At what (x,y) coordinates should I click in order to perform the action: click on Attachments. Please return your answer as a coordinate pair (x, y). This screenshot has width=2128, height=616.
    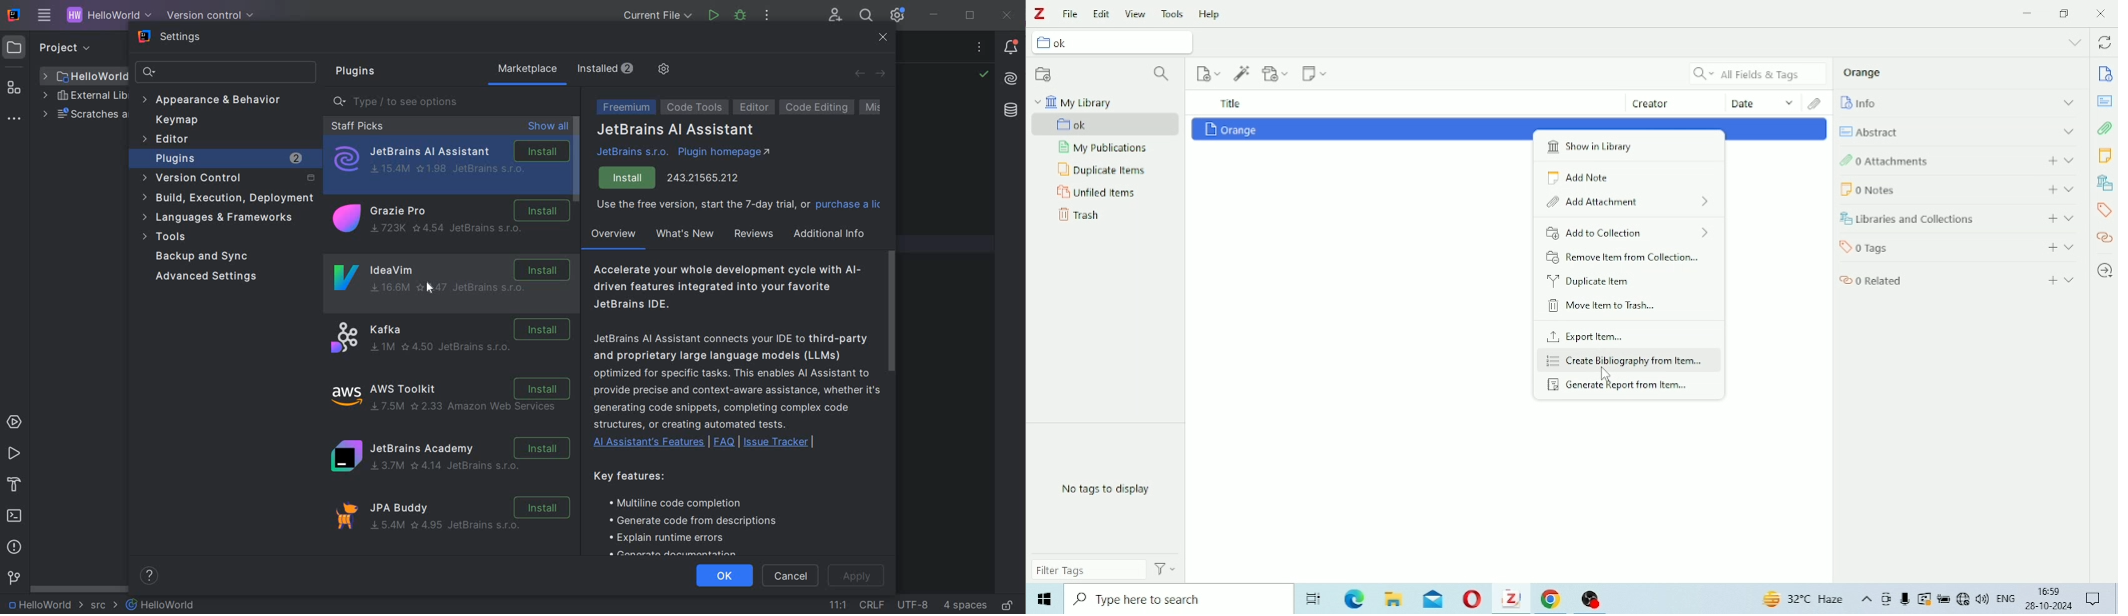
    Looking at the image, I should click on (2105, 128).